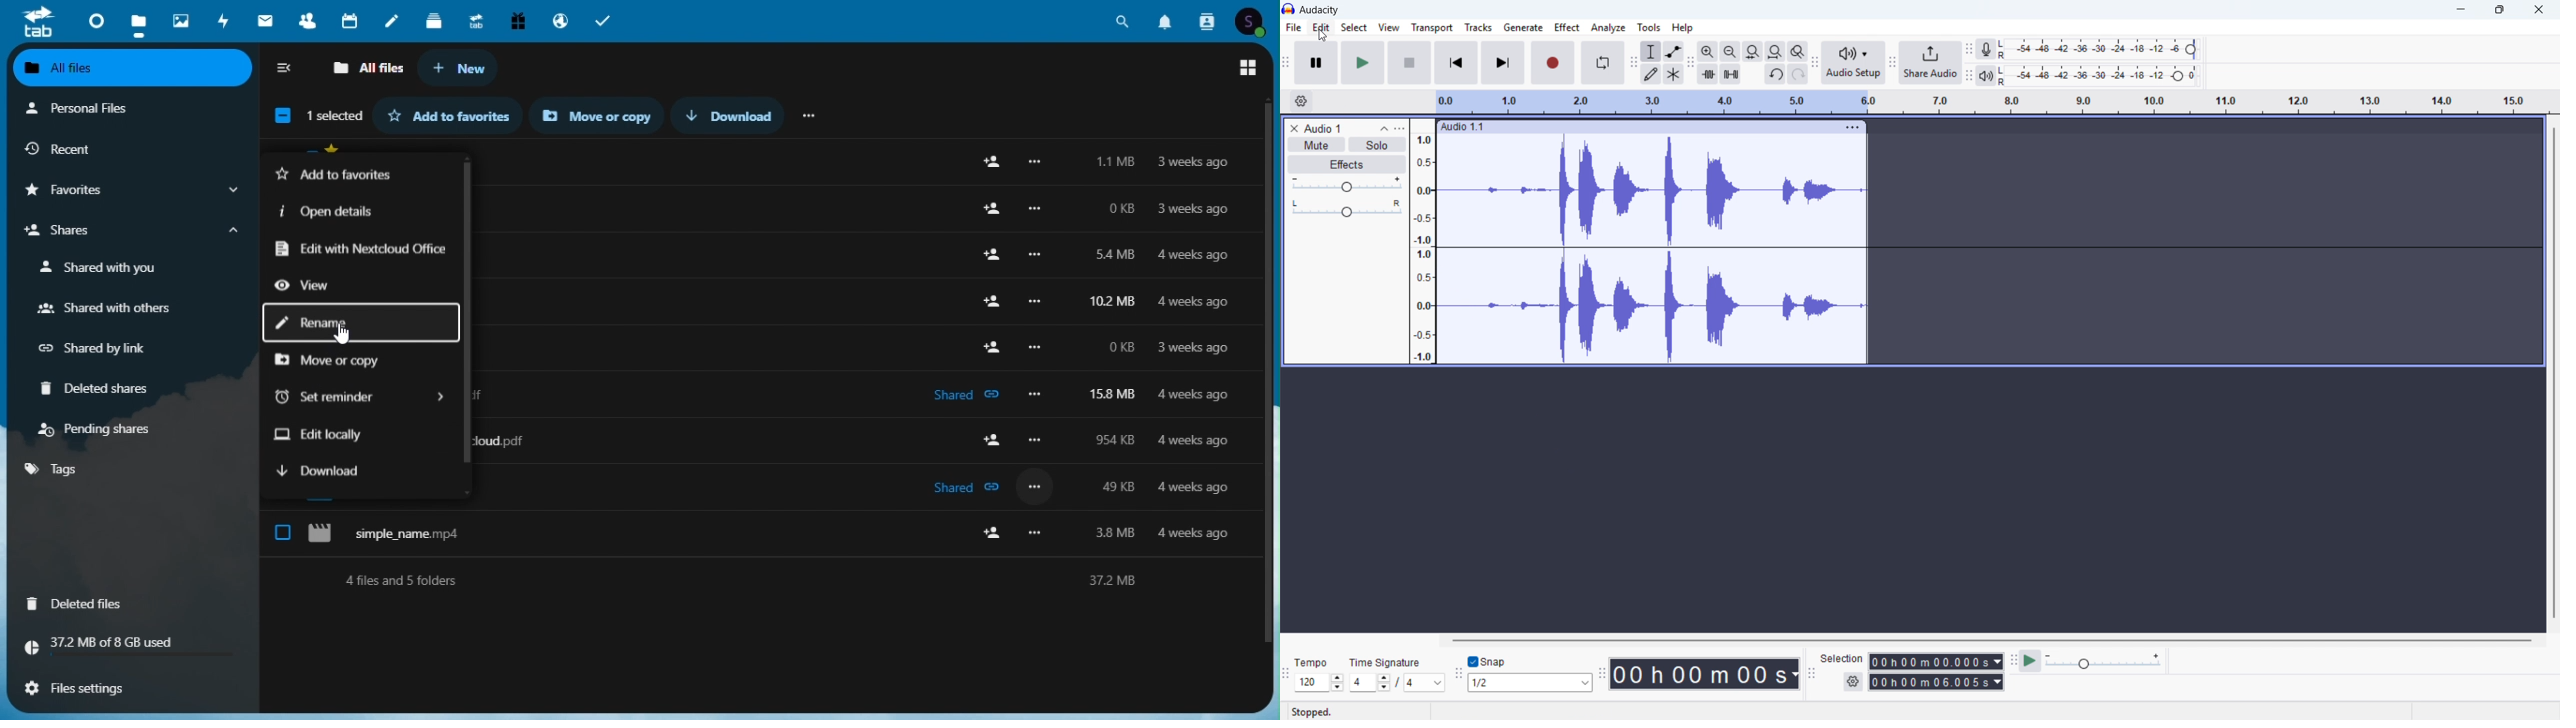 The image size is (2576, 728). What do you see at coordinates (1311, 712) in the screenshot?
I see `status: stopped` at bounding box center [1311, 712].